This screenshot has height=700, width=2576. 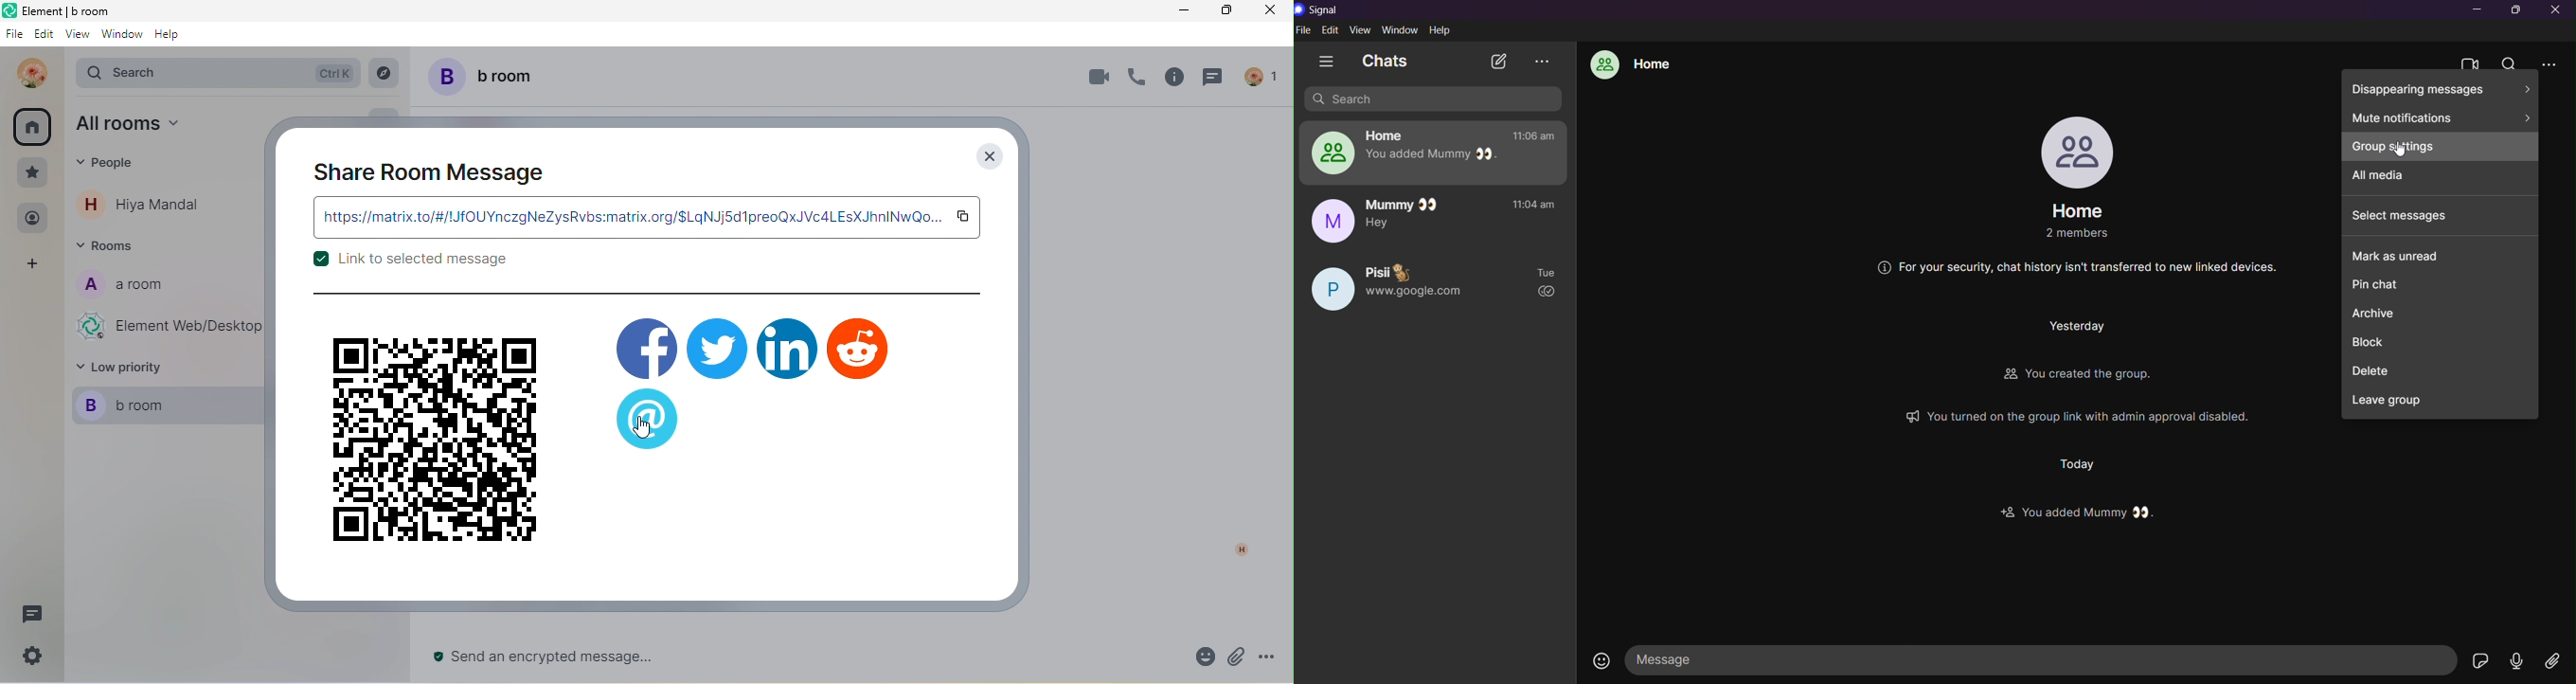 What do you see at coordinates (491, 76) in the screenshot?
I see `b room` at bounding box center [491, 76].